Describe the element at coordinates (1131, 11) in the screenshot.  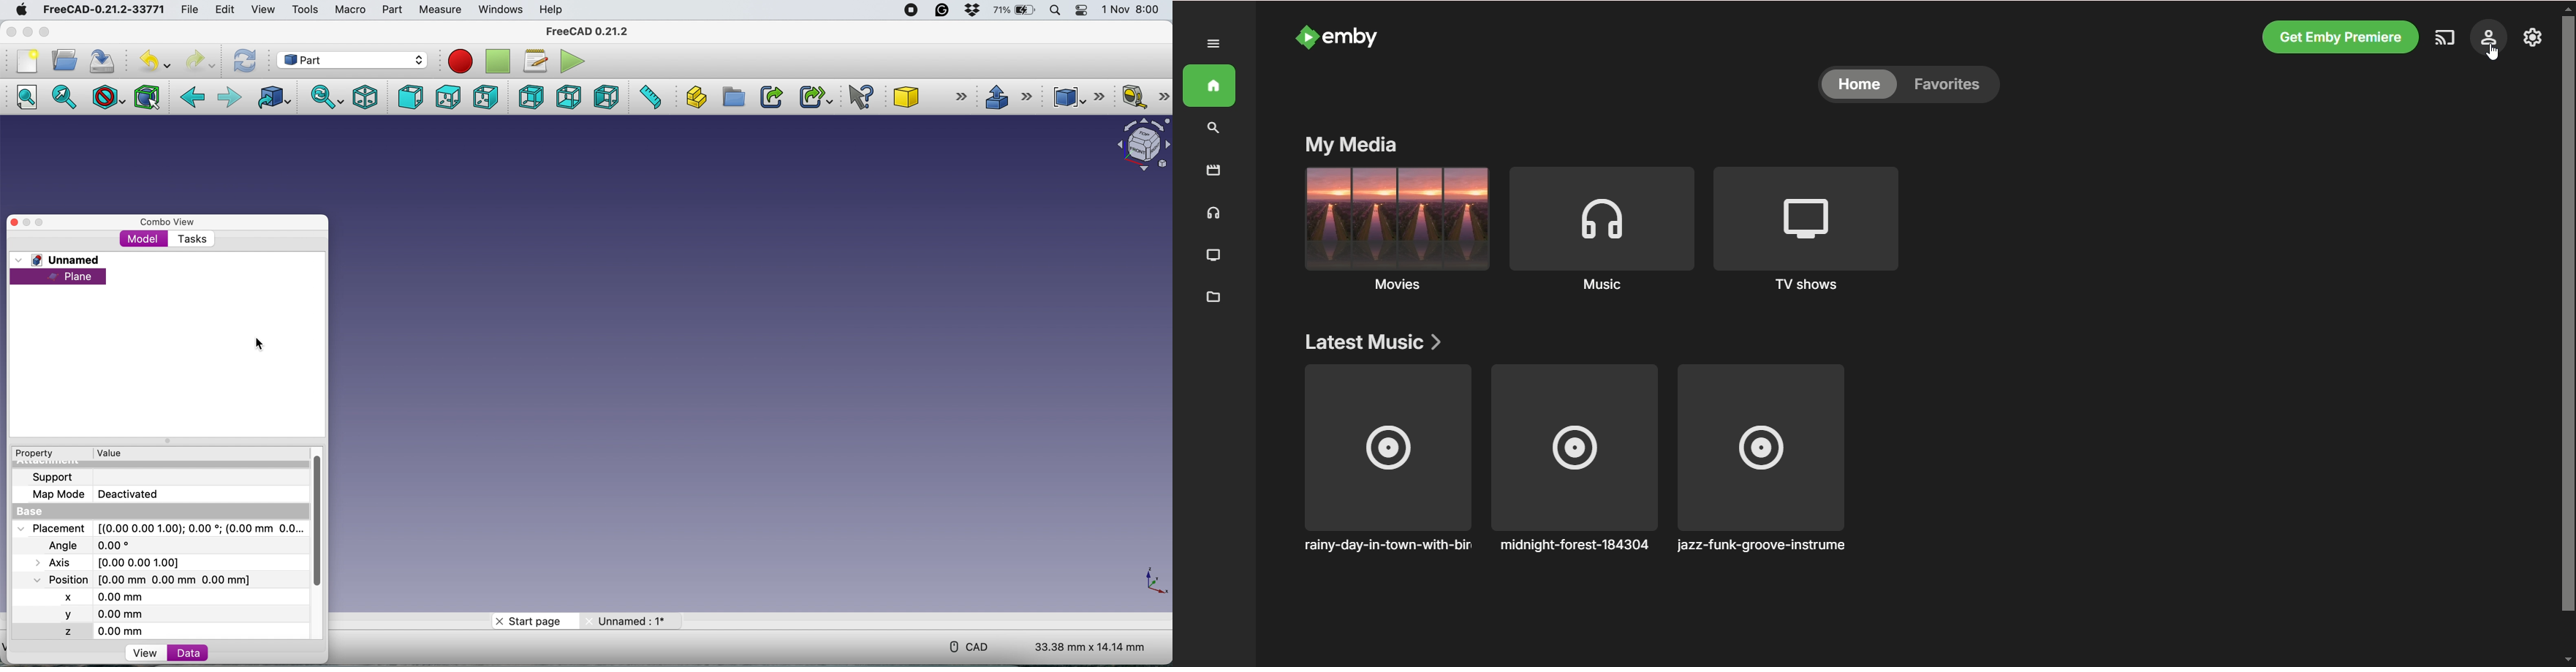
I see `1 Nov 8:00` at that location.